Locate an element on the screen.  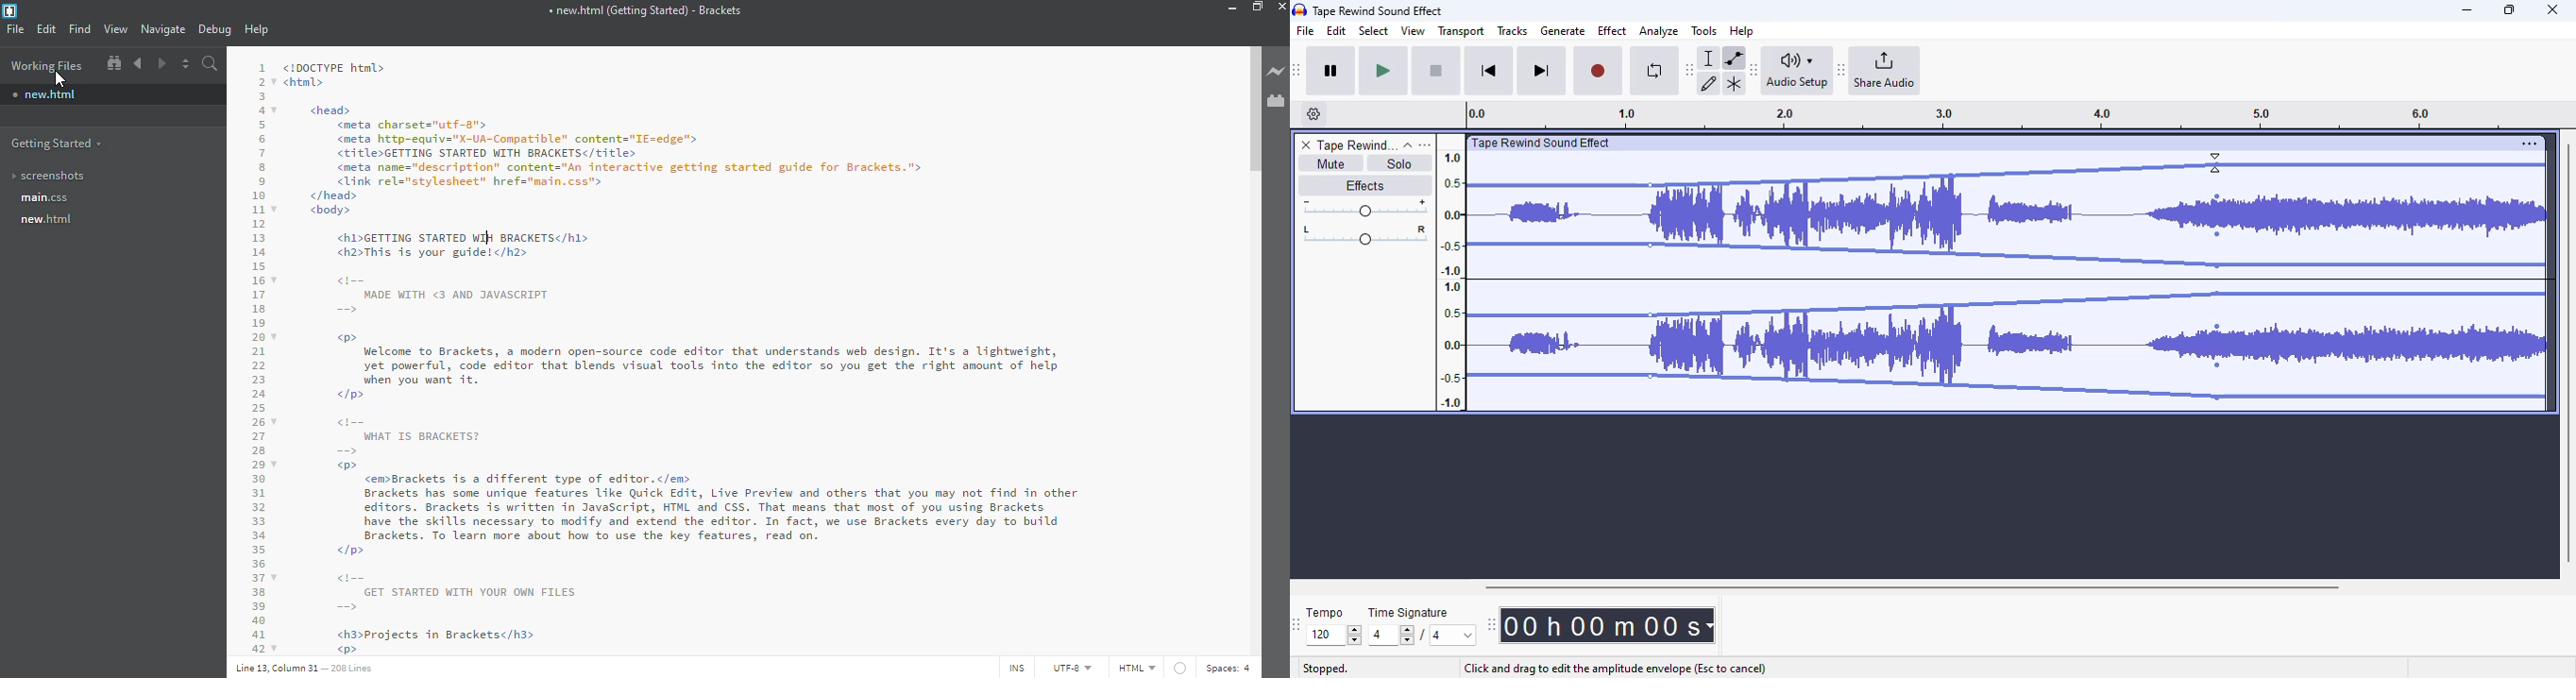
mute is located at coordinates (1329, 164).